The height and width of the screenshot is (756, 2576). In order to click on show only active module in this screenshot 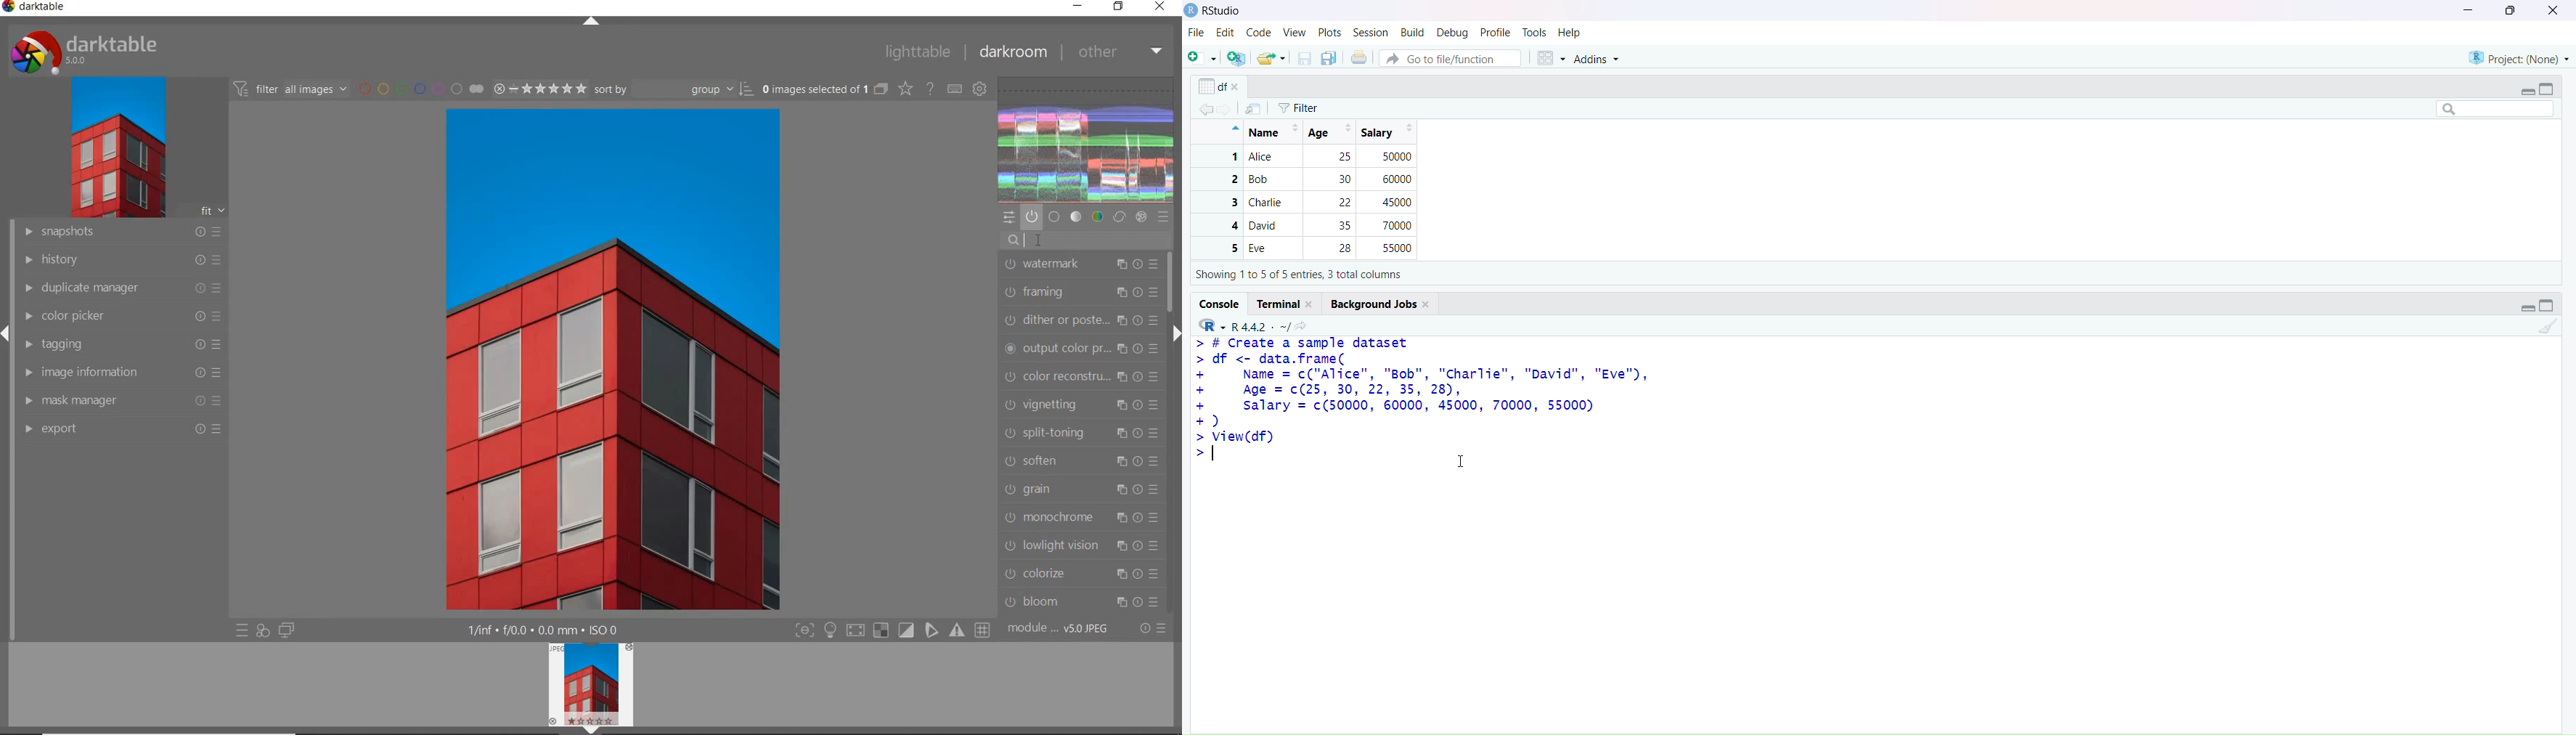, I will do `click(1032, 218)`.